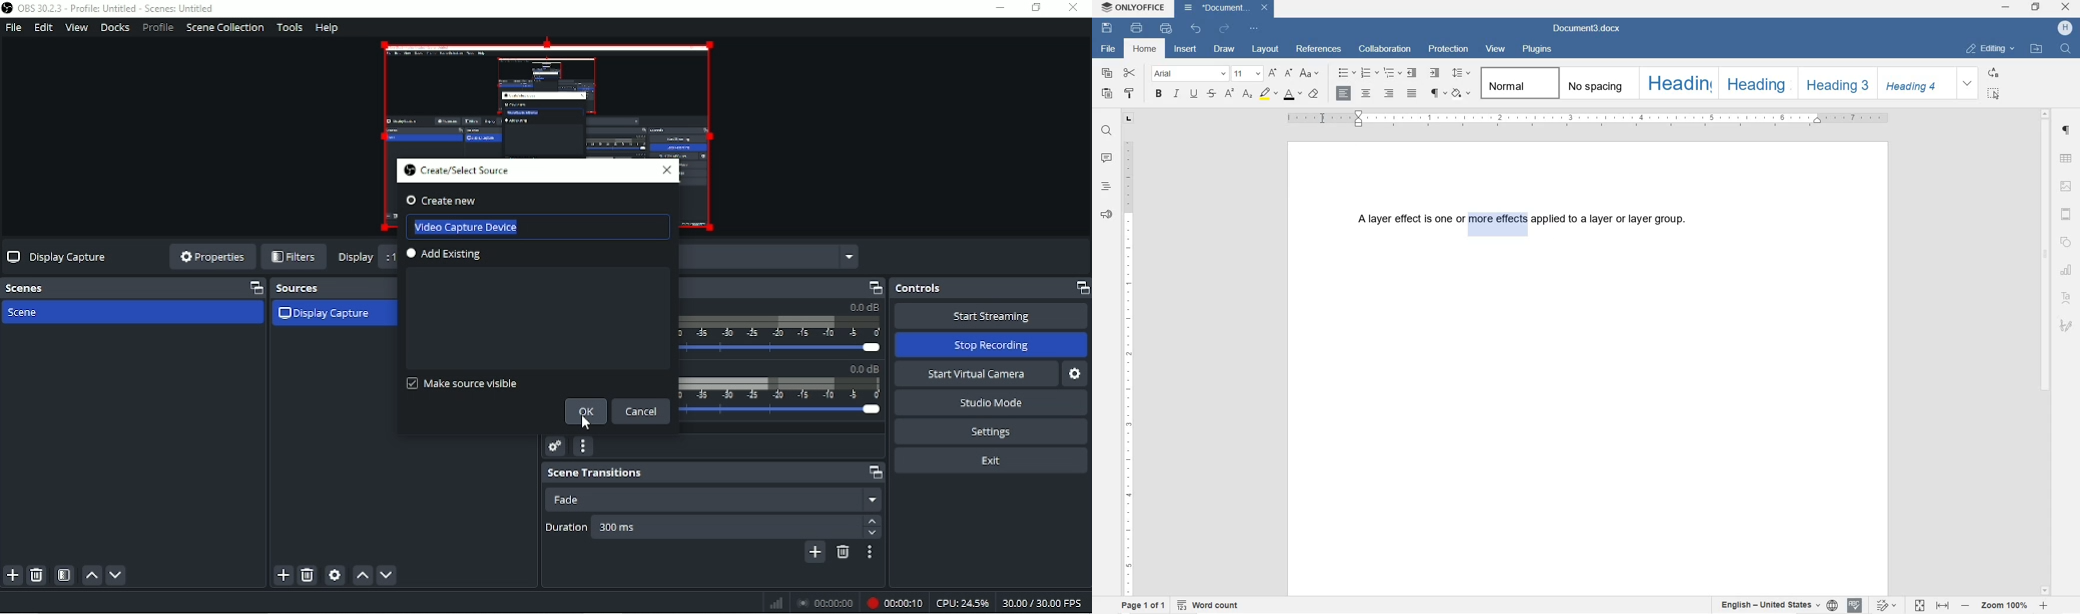 The height and width of the screenshot is (616, 2100). What do you see at coordinates (1323, 119) in the screenshot?
I see `CURSOR` at bounding box center [1323, 119].